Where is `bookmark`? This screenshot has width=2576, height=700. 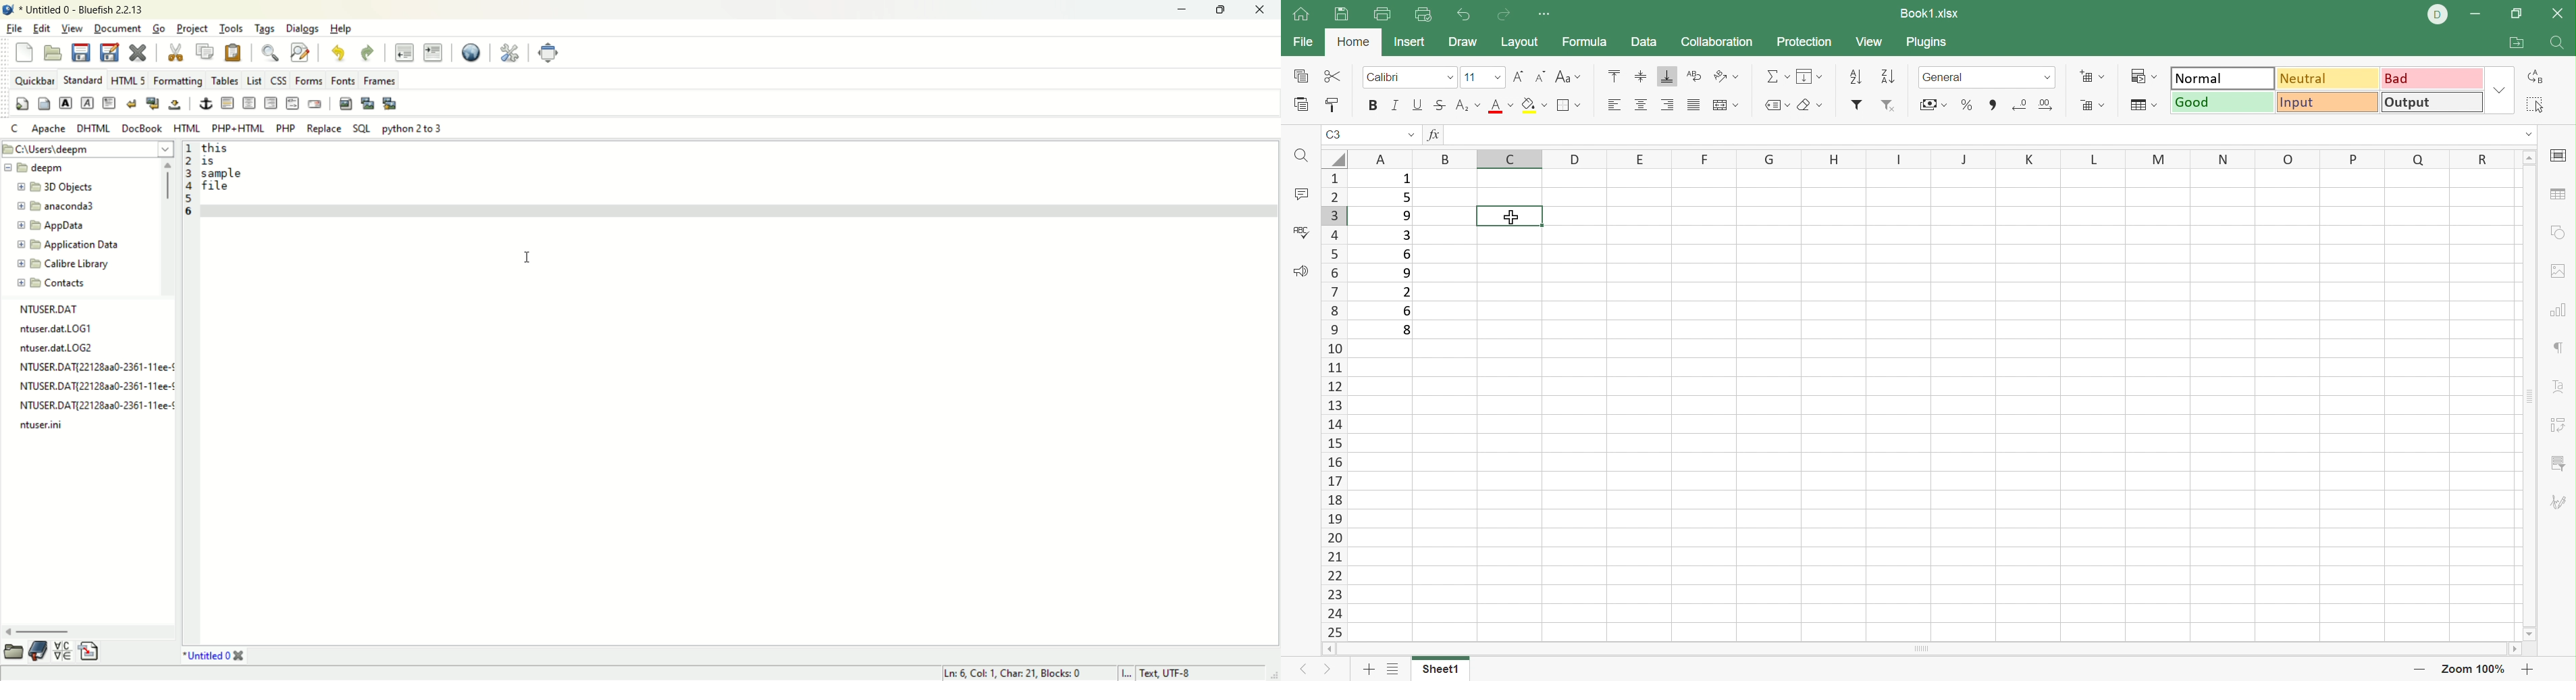
bookmark is located at coordinates (39, 652).